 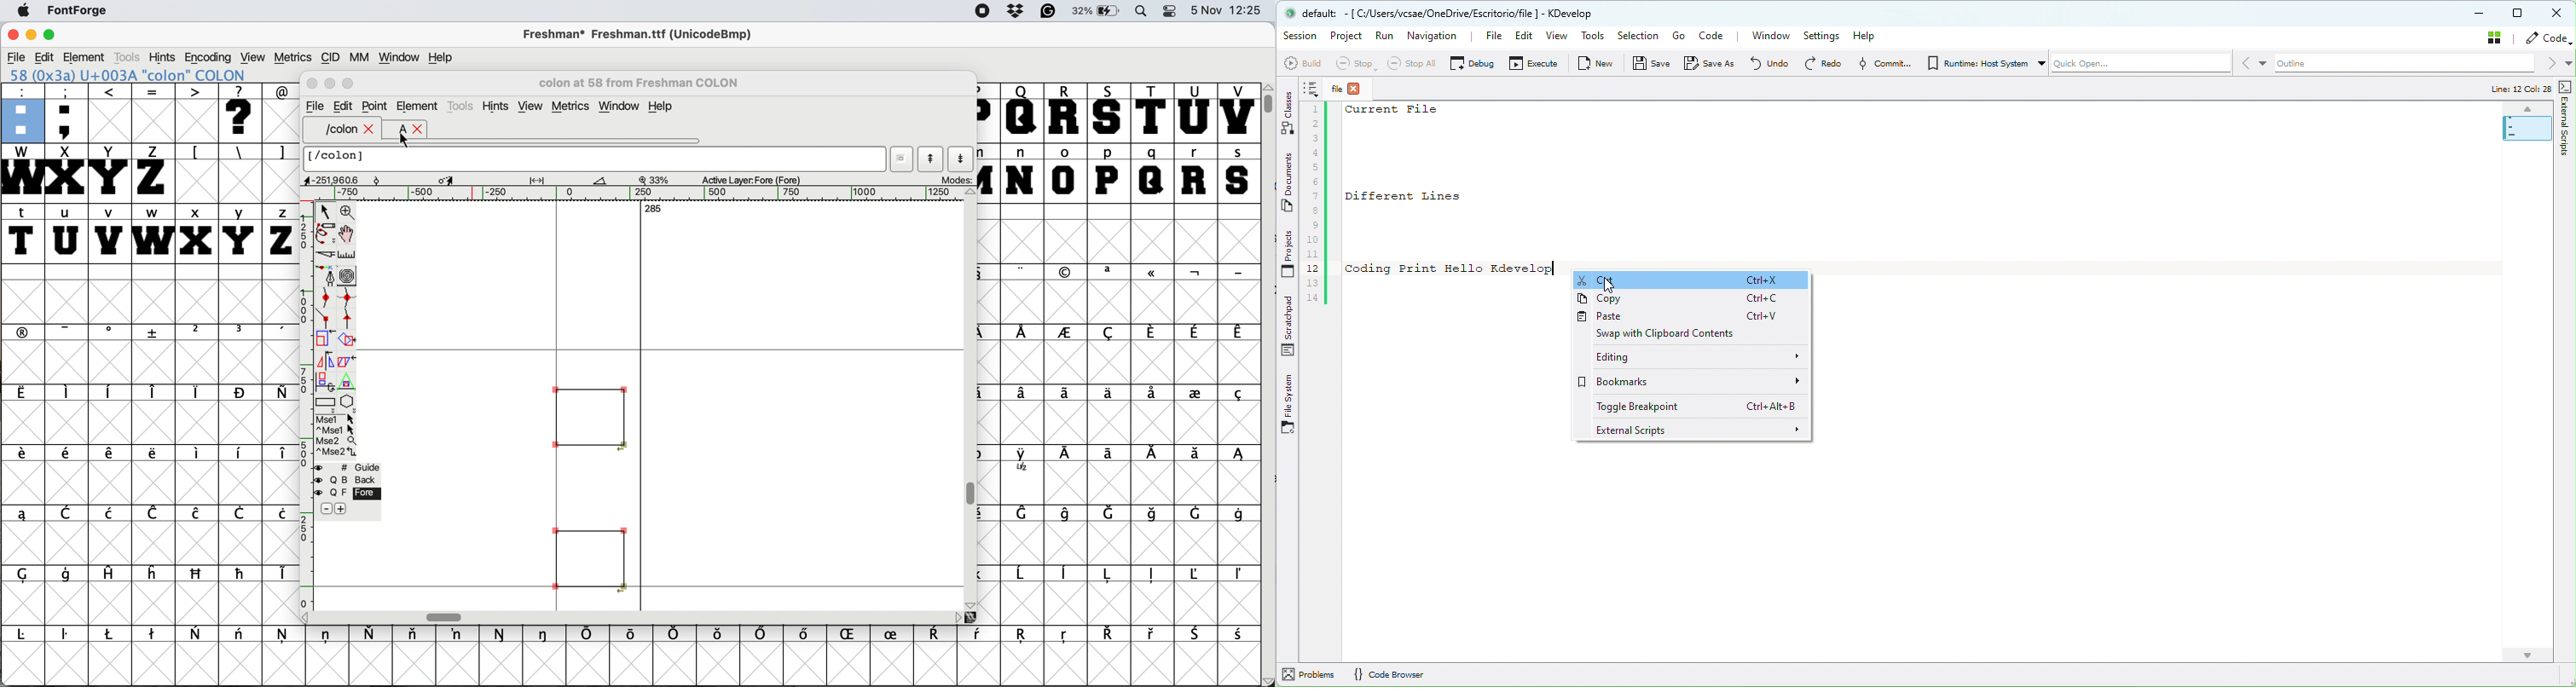 What do you see at coordinates (647, 82) in the screenshot?
I see `colon at 58 from Freshman COLON` at bounding box center [647, 82].